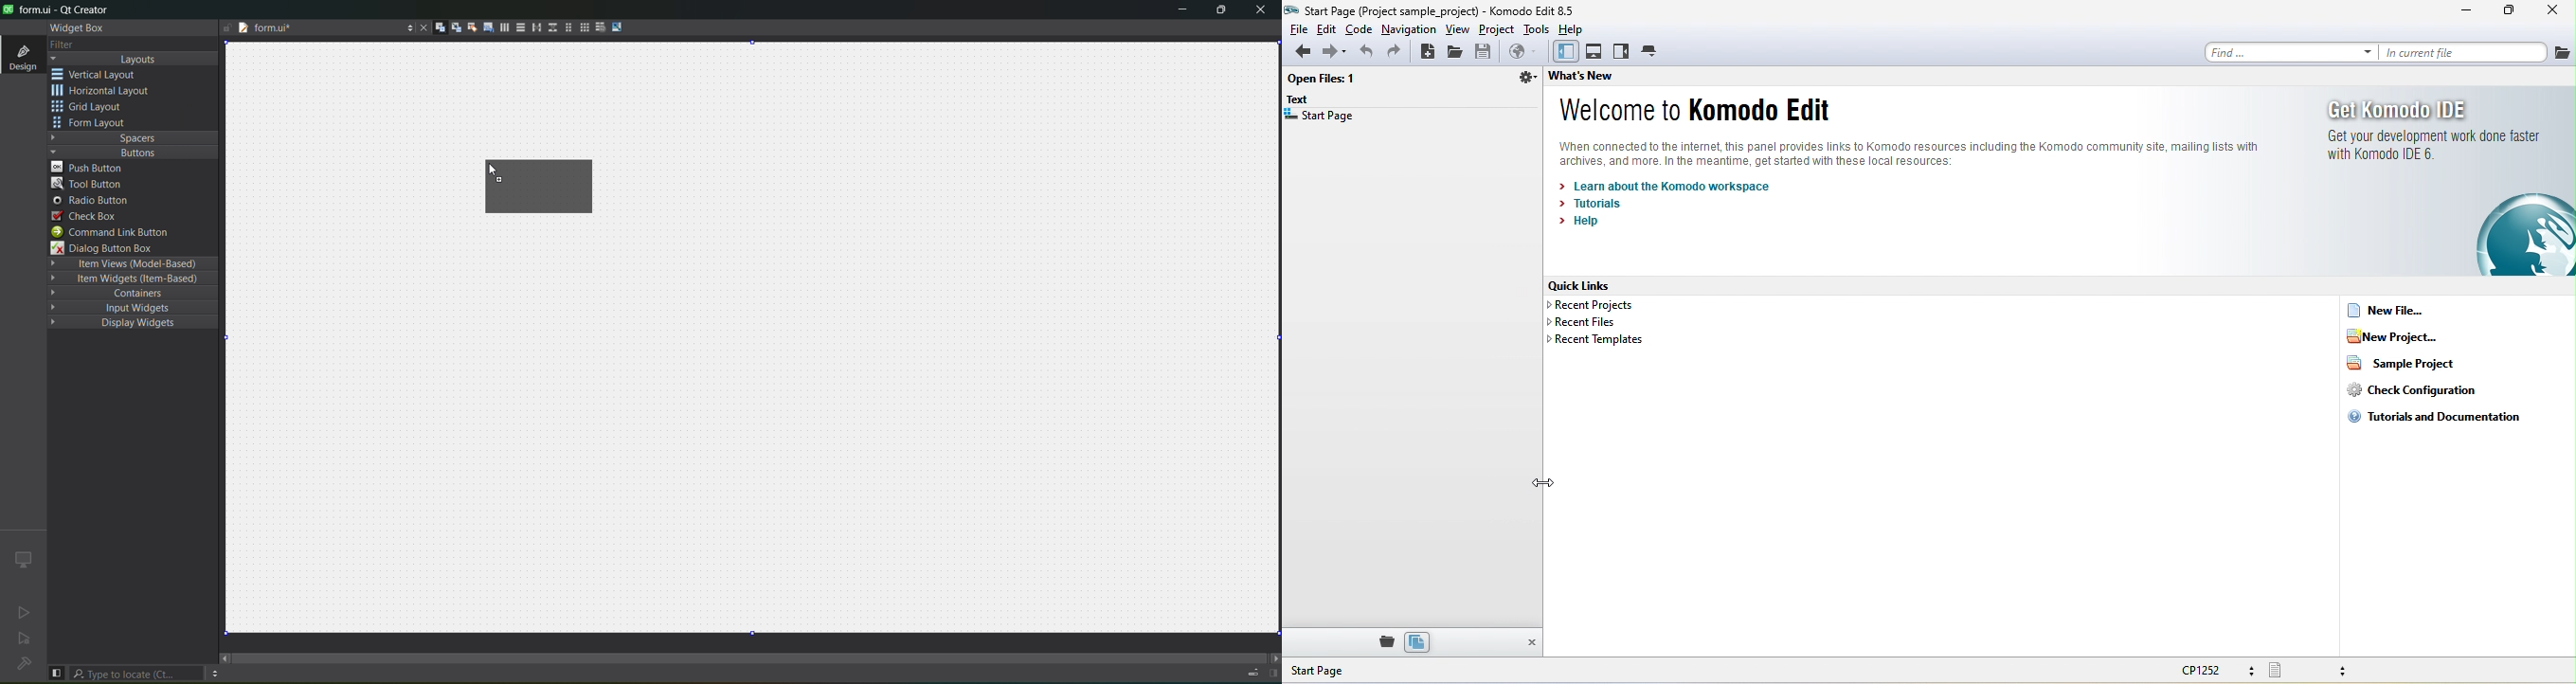 The height and width of the screenshot is (700, 2576). What do you see at coordinates (440, 28) in the screenshot?
I see `edit widgets` at bounding box center [440, 28].